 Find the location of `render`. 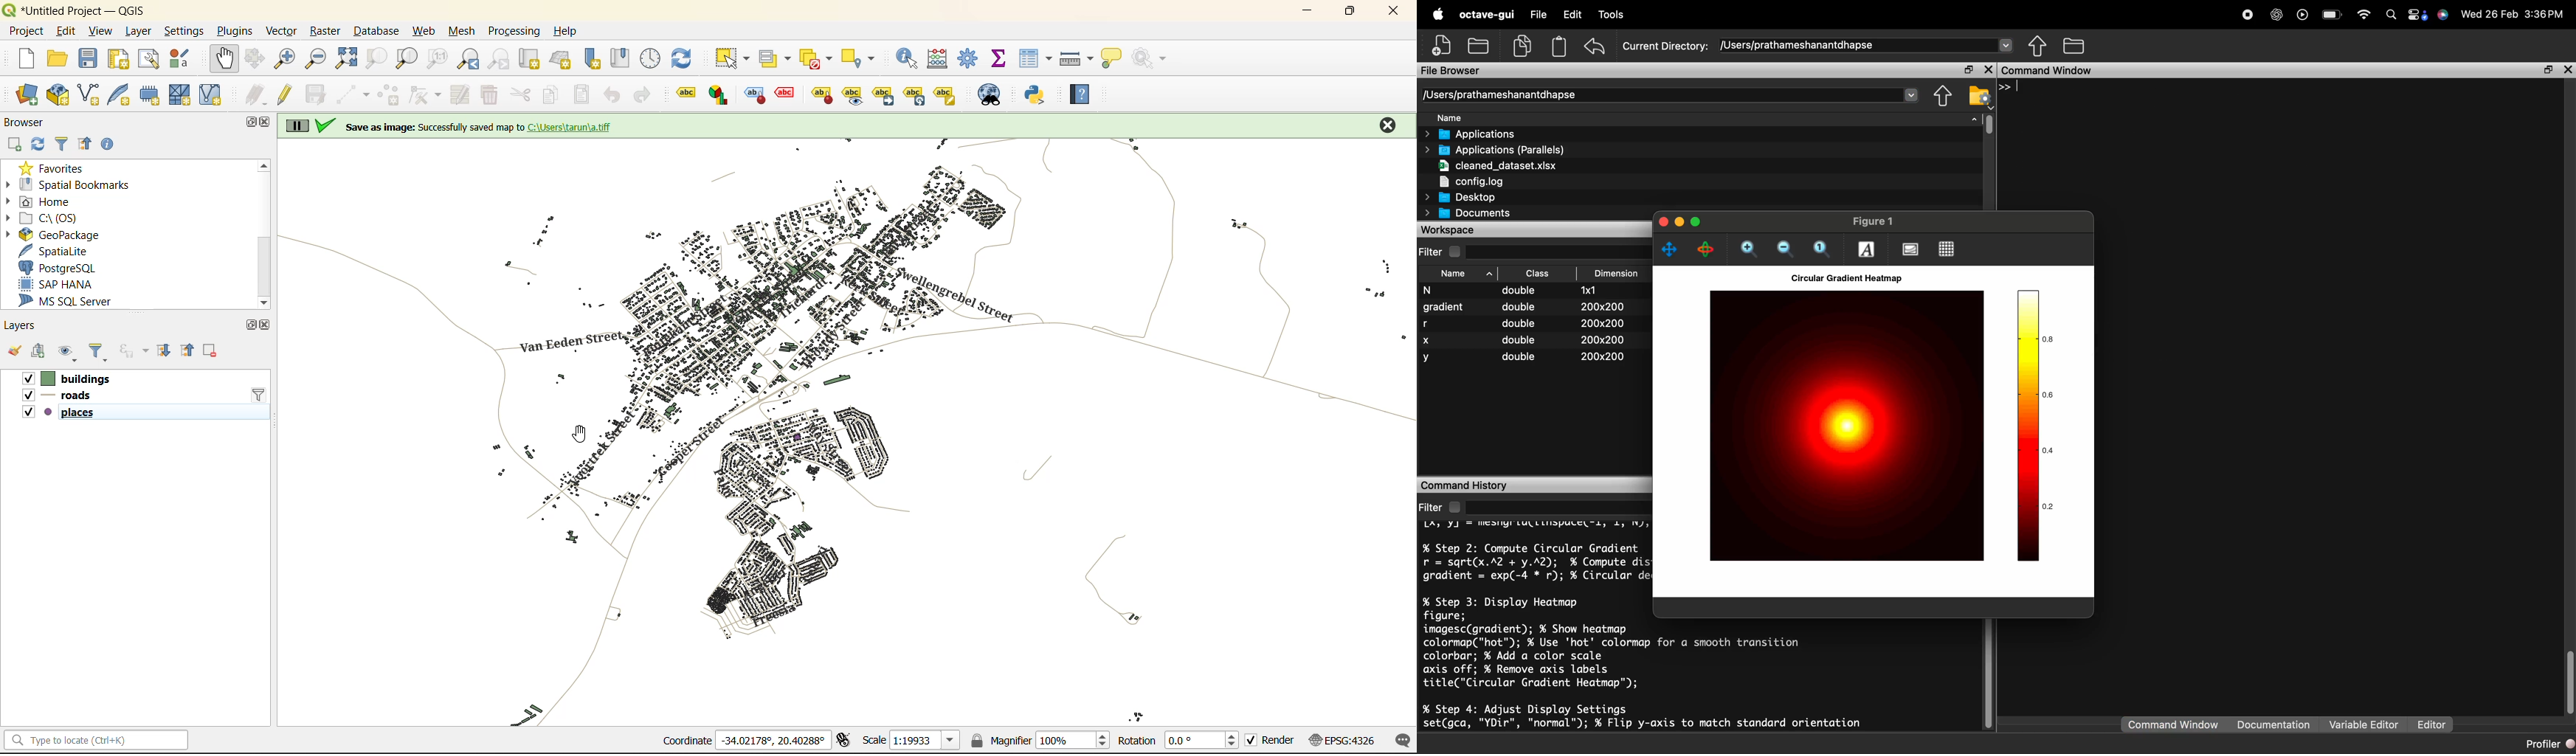

render is located at coordinates (1267, 743).